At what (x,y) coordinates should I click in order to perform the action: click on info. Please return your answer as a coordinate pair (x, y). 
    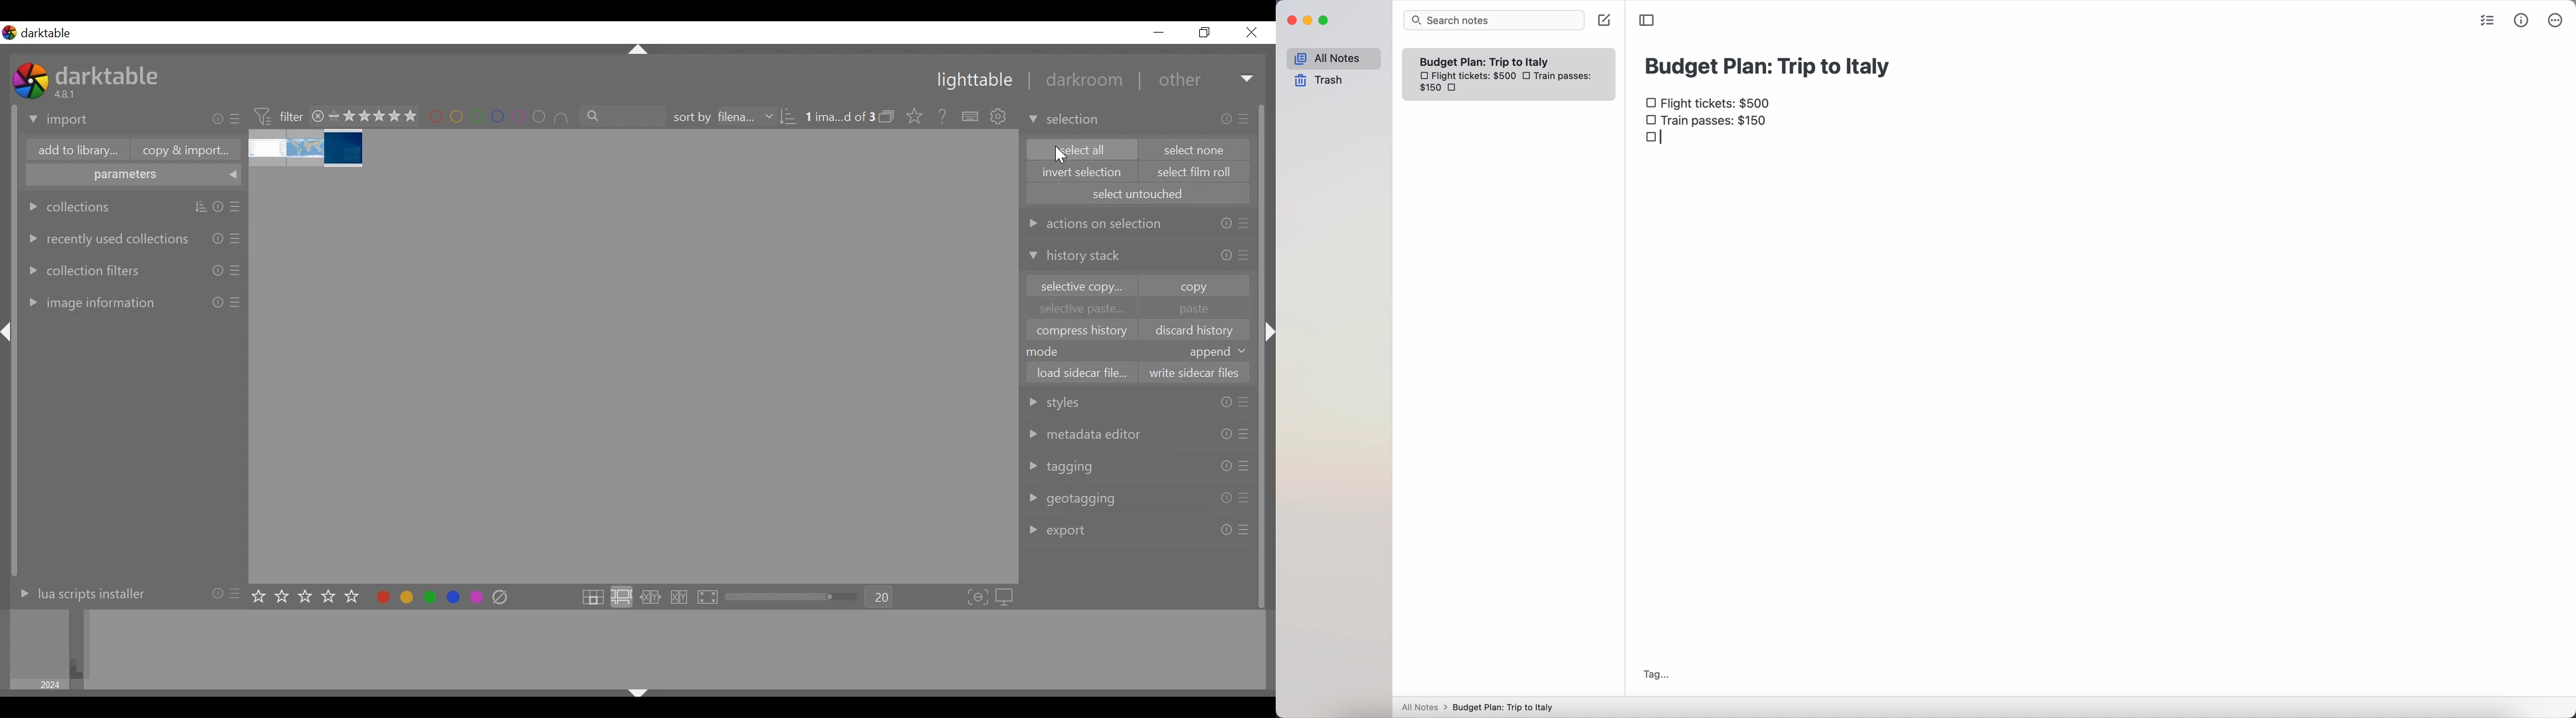
    Looking at the image, I should click on (1226, 466).